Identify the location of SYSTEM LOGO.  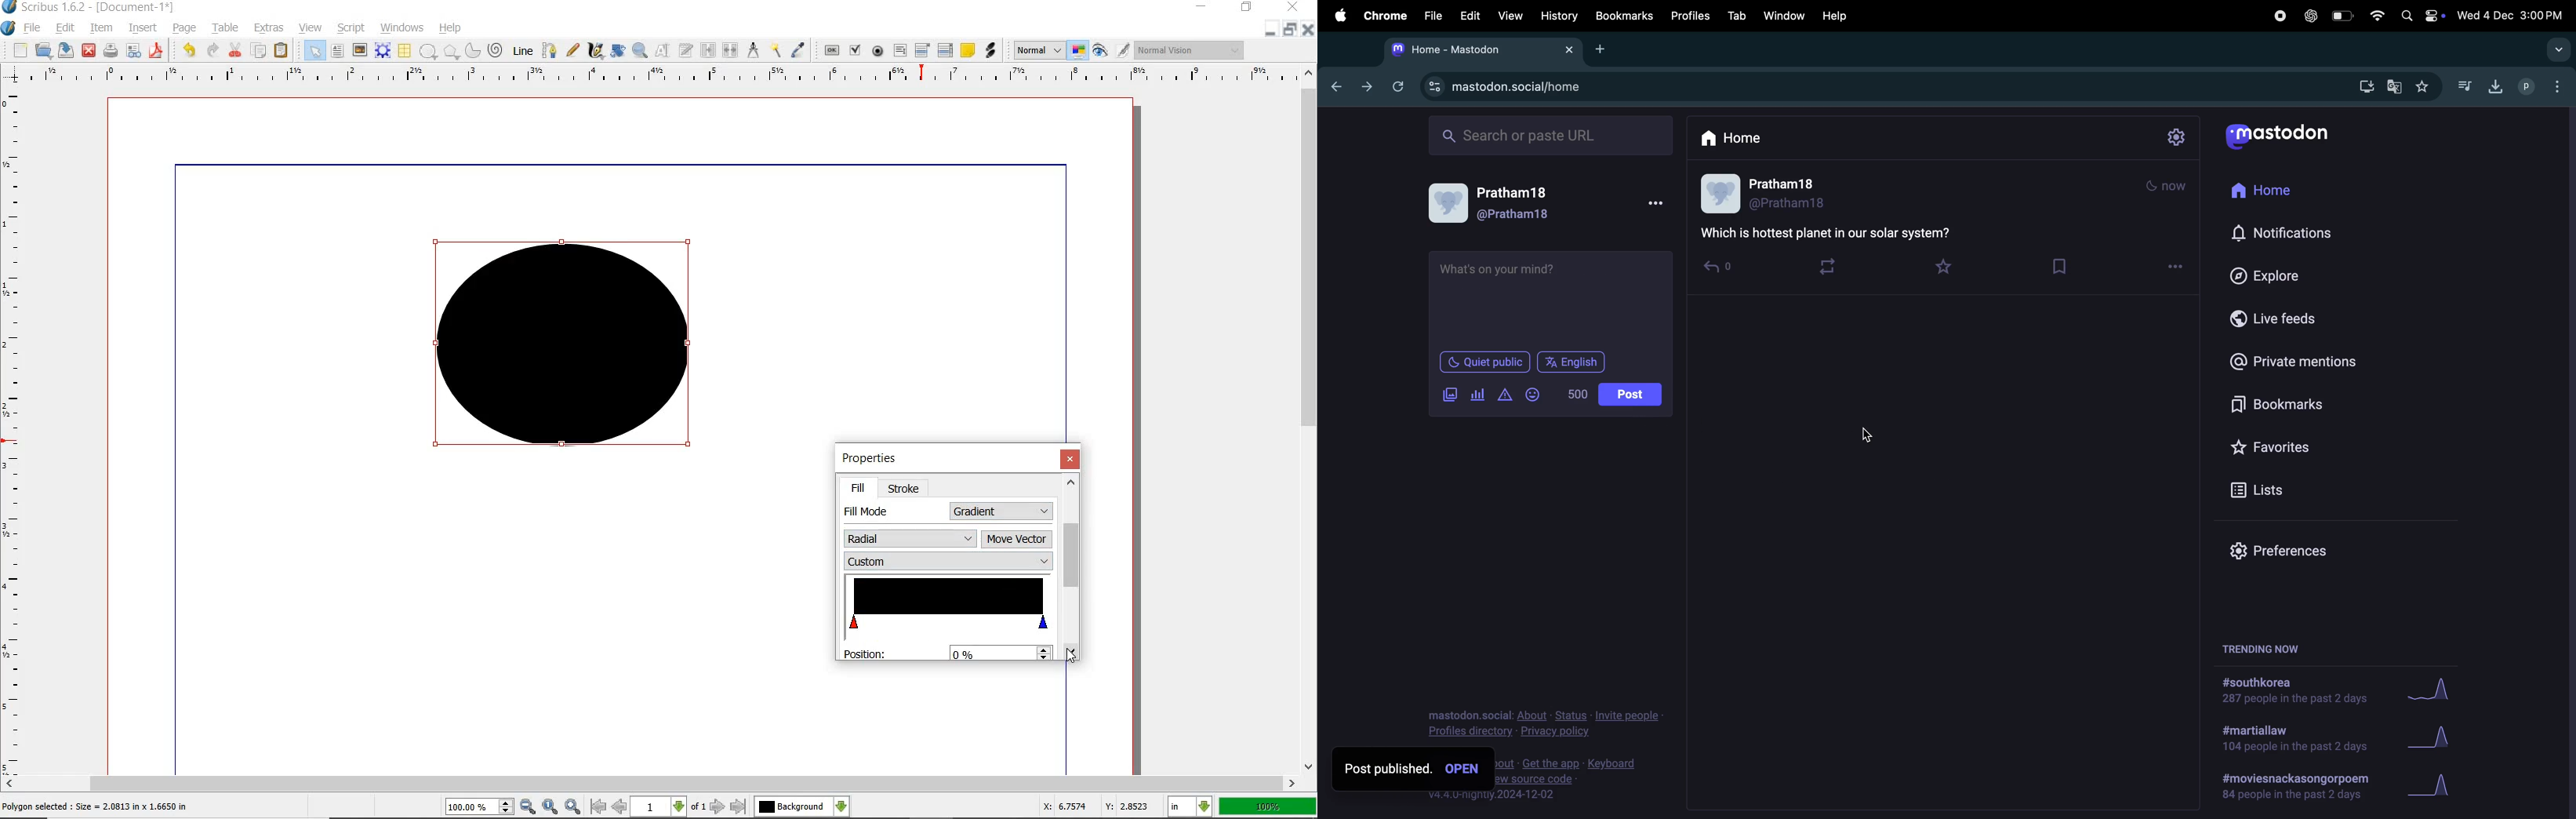
(9, 28).